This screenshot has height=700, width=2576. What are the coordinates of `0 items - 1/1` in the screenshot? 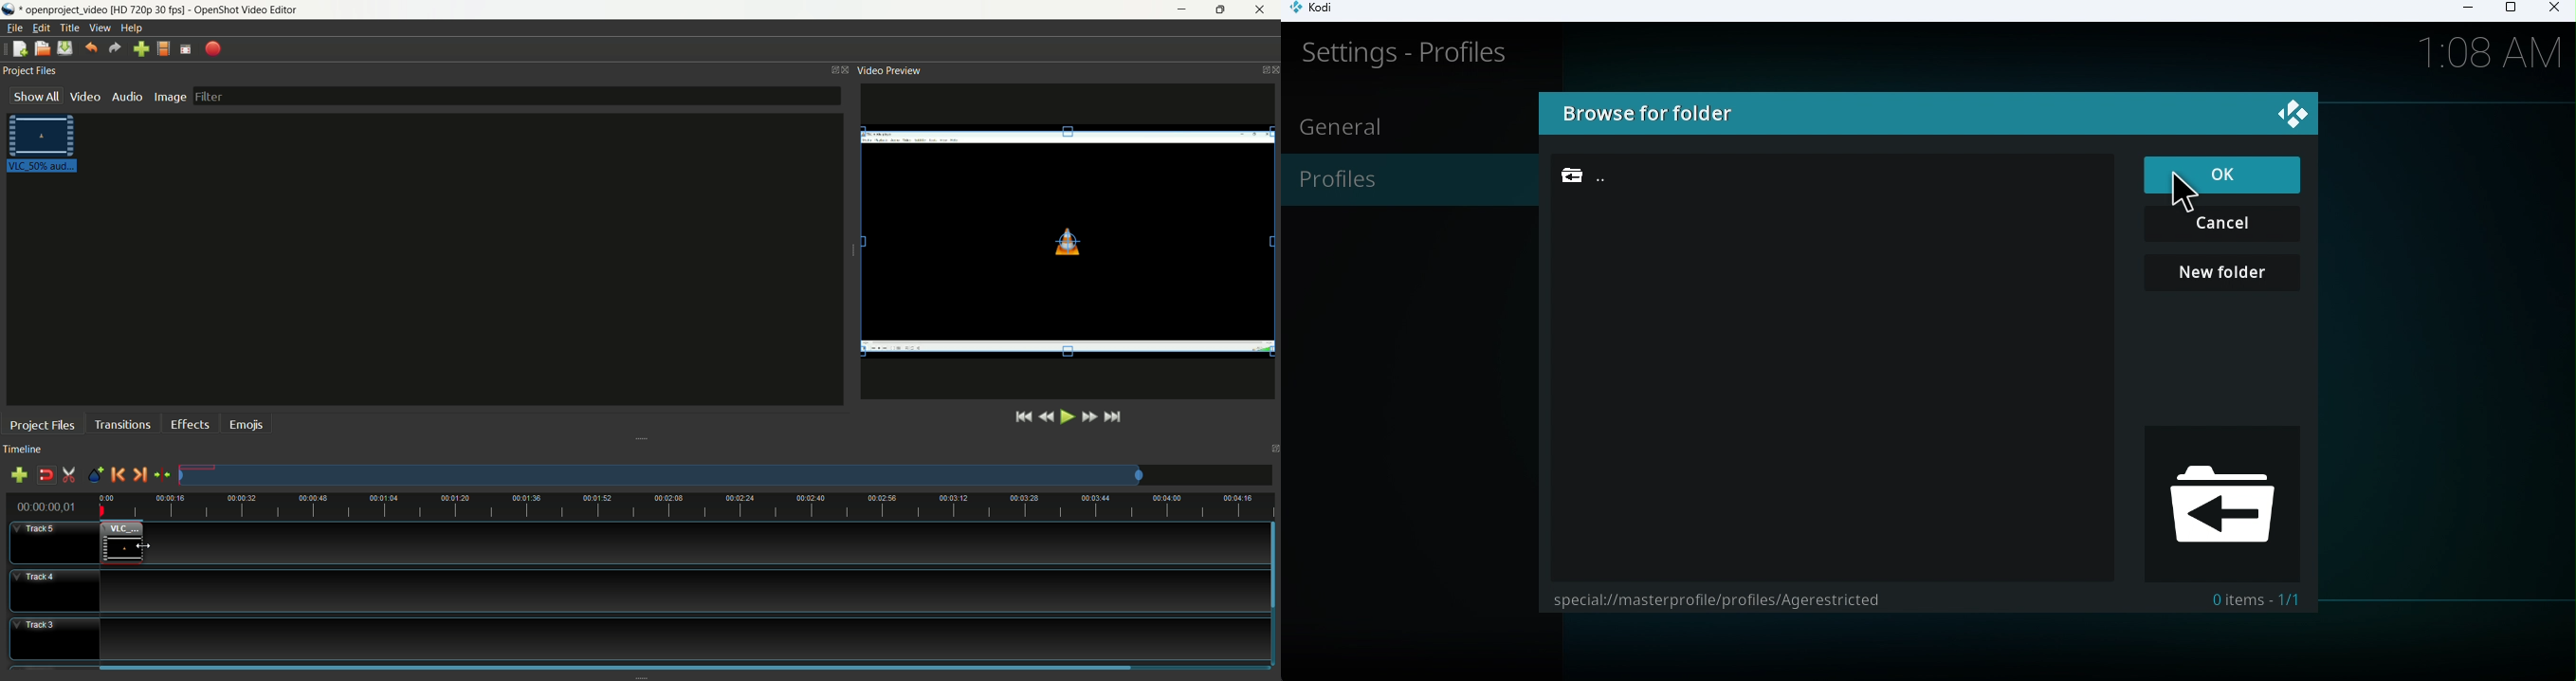 It's located at (2256, 599).